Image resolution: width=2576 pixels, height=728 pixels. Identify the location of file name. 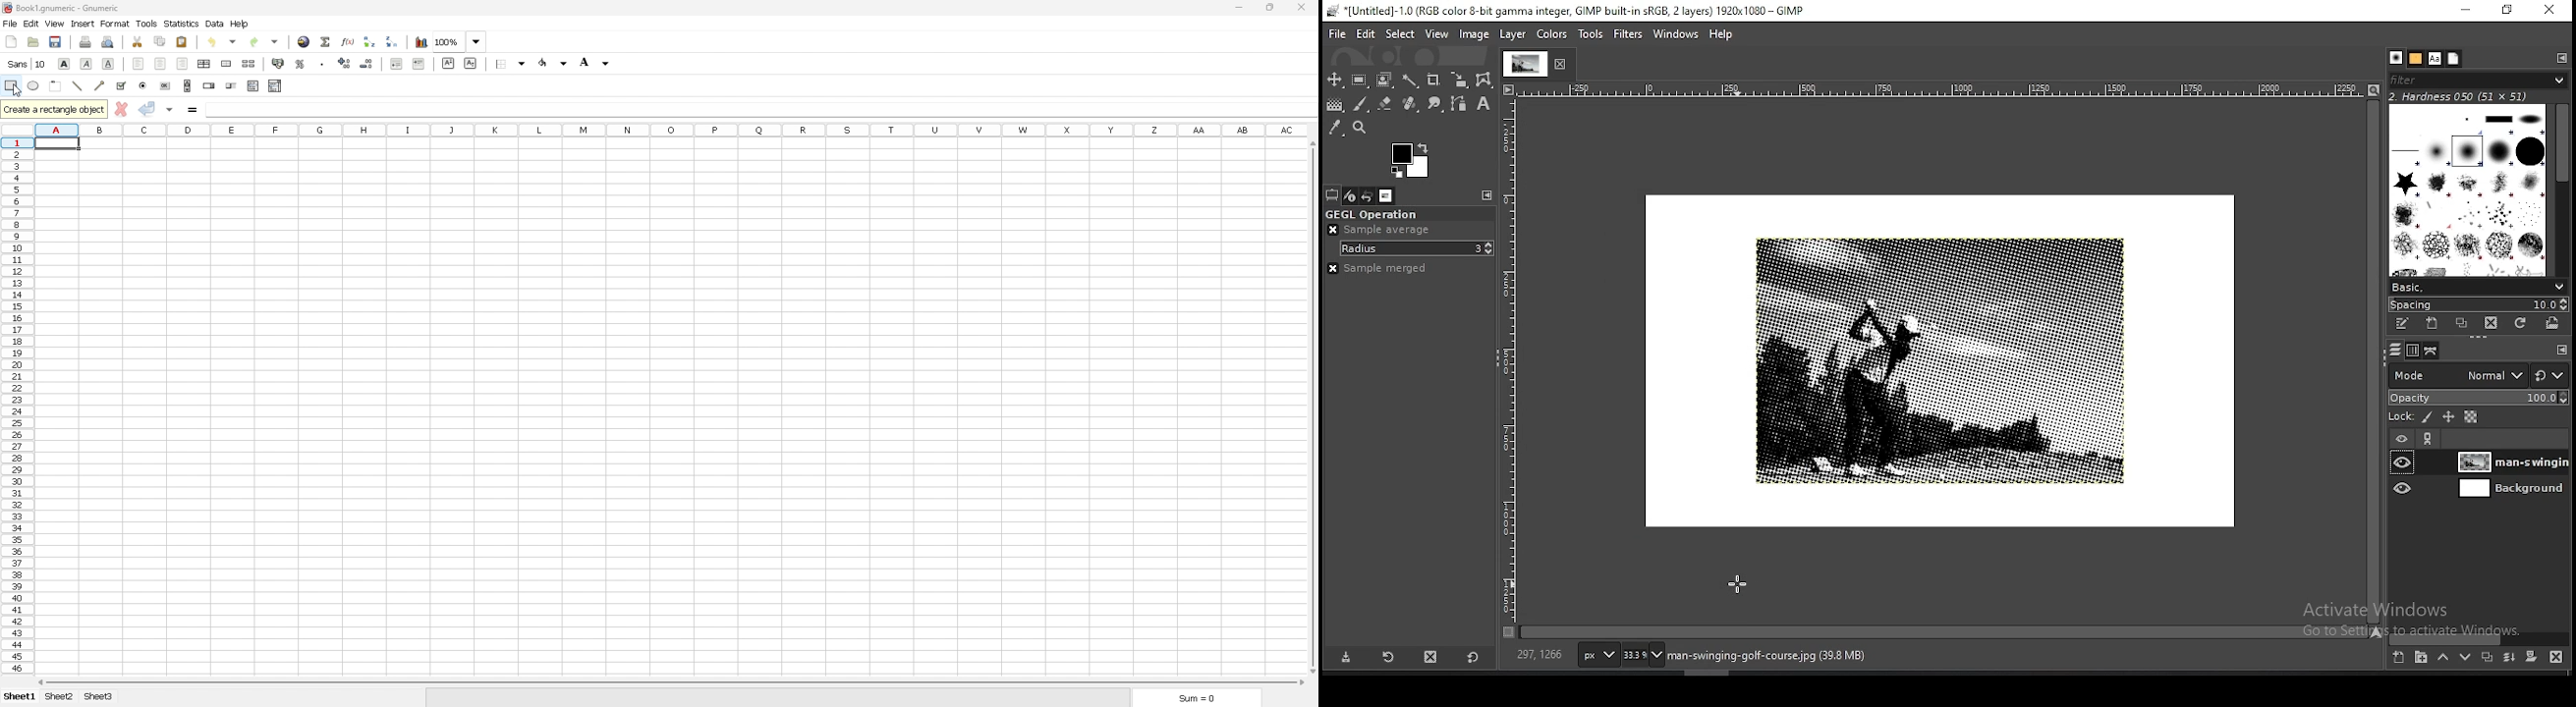
(60, 7).